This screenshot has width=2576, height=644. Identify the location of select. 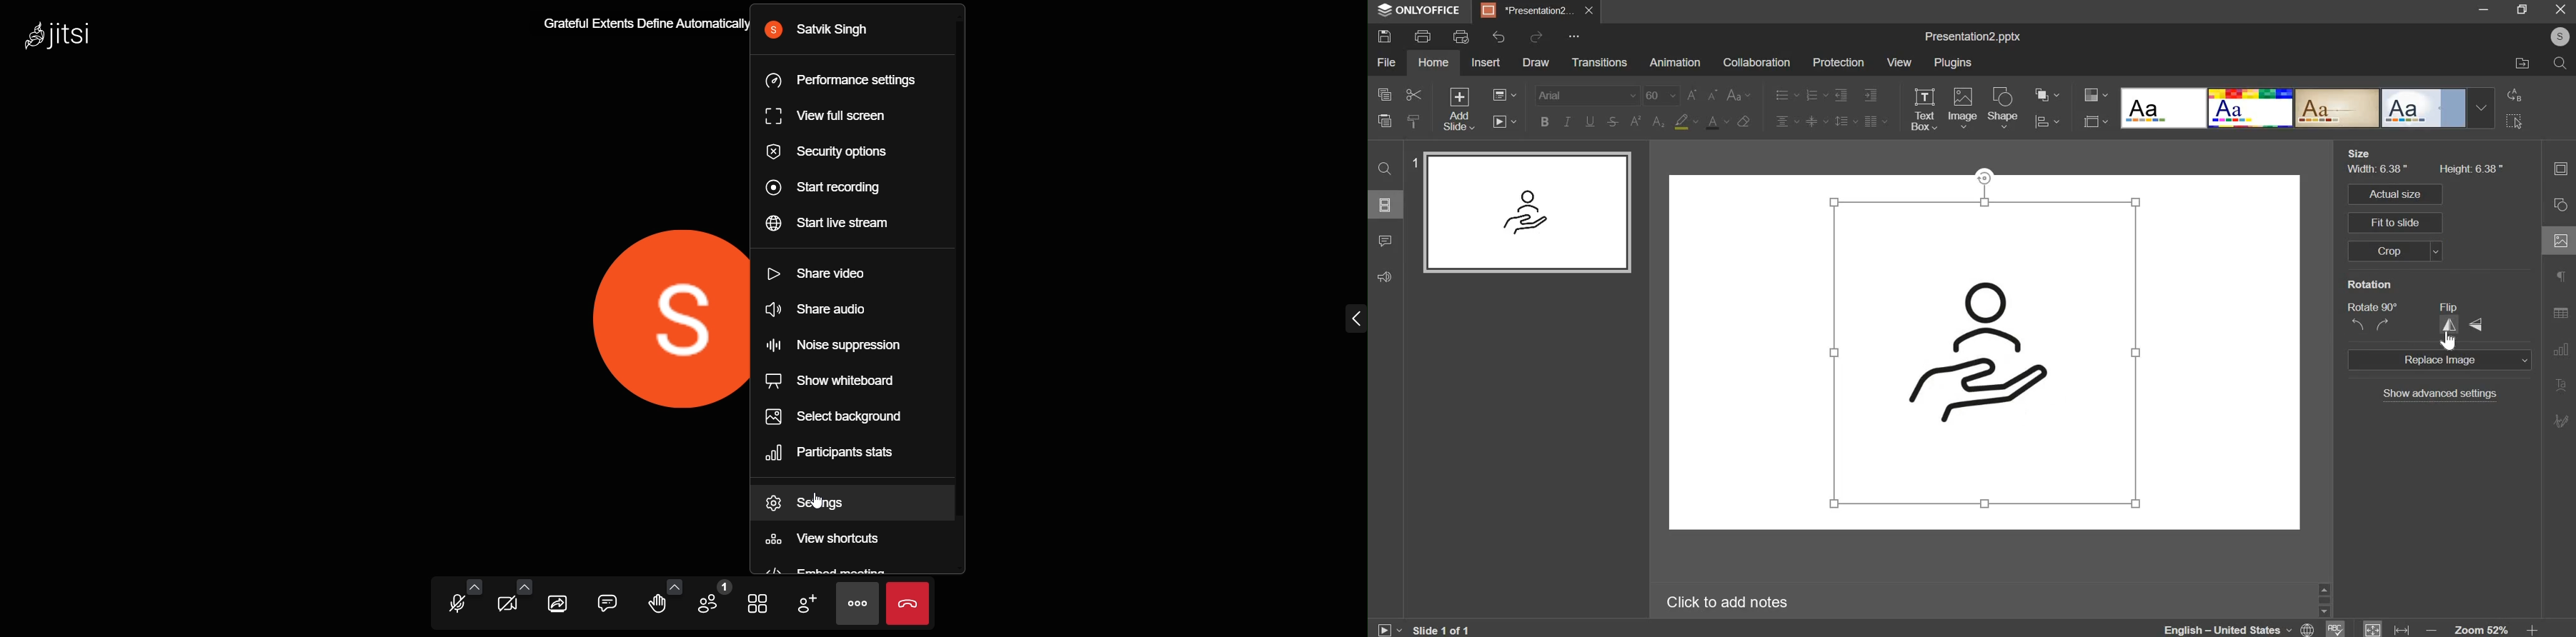
(2515, 121).